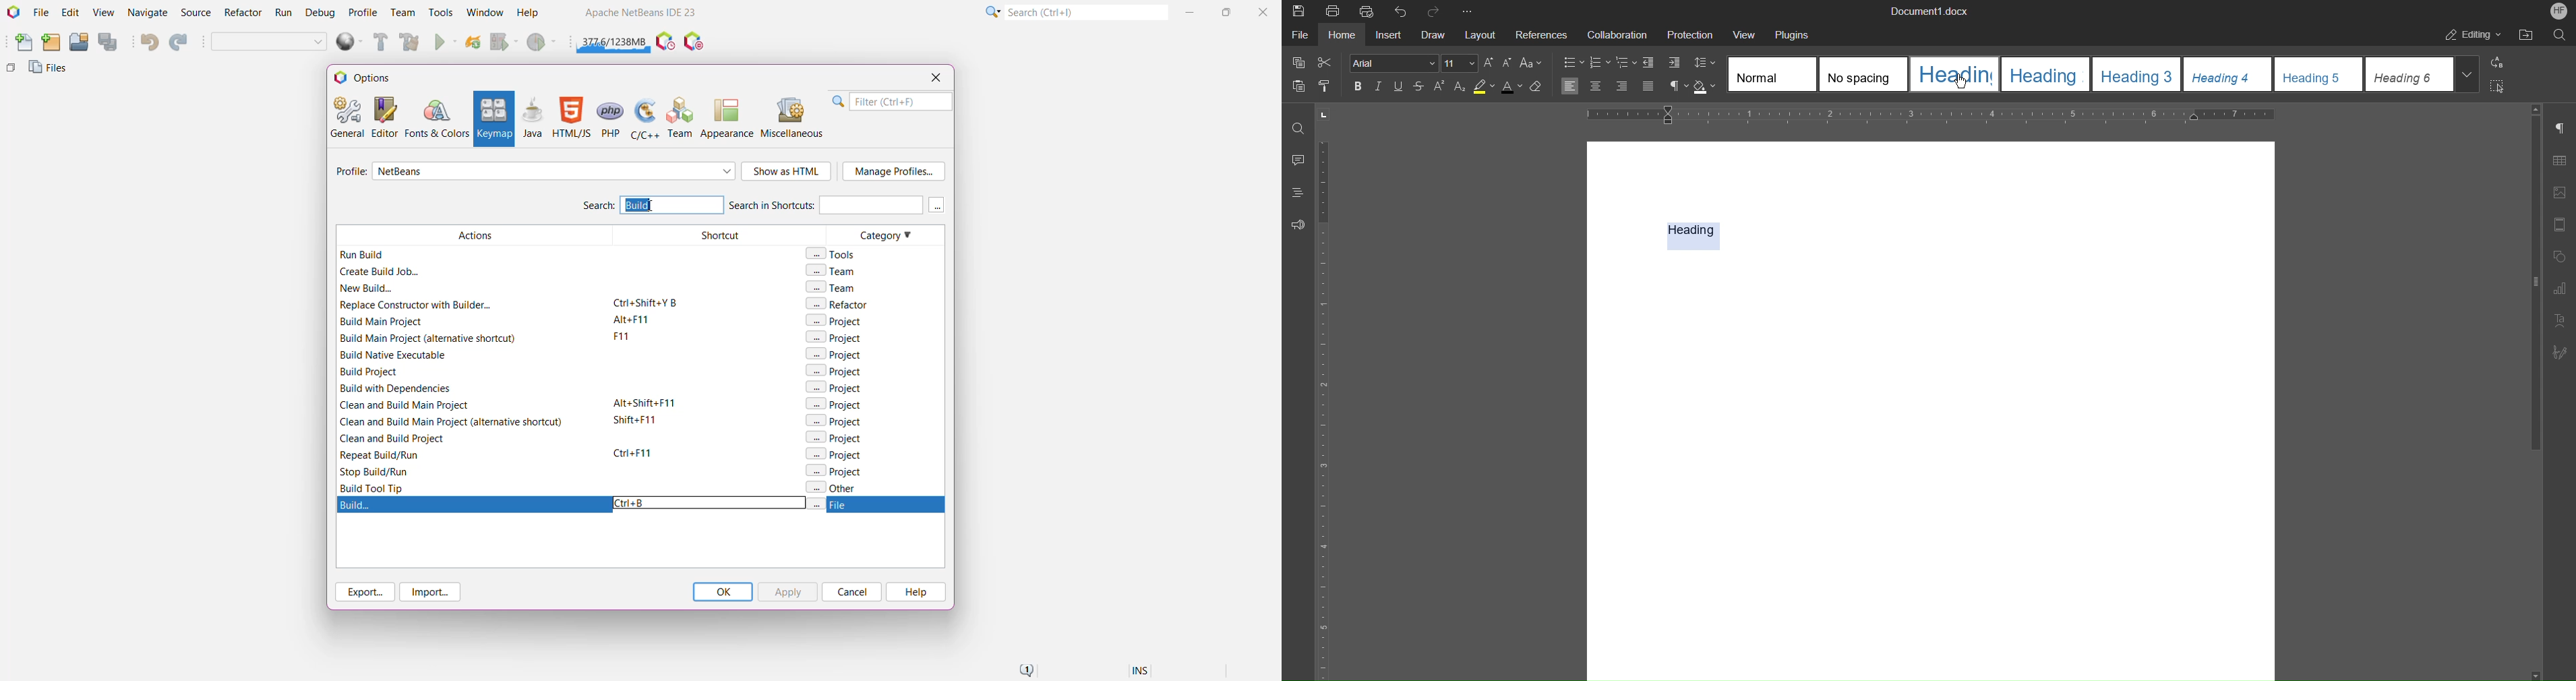 The image size is (2576, 700). Describe the element at coordinates (1462, 63) in the screenshot. I see `Font Size` at that location.